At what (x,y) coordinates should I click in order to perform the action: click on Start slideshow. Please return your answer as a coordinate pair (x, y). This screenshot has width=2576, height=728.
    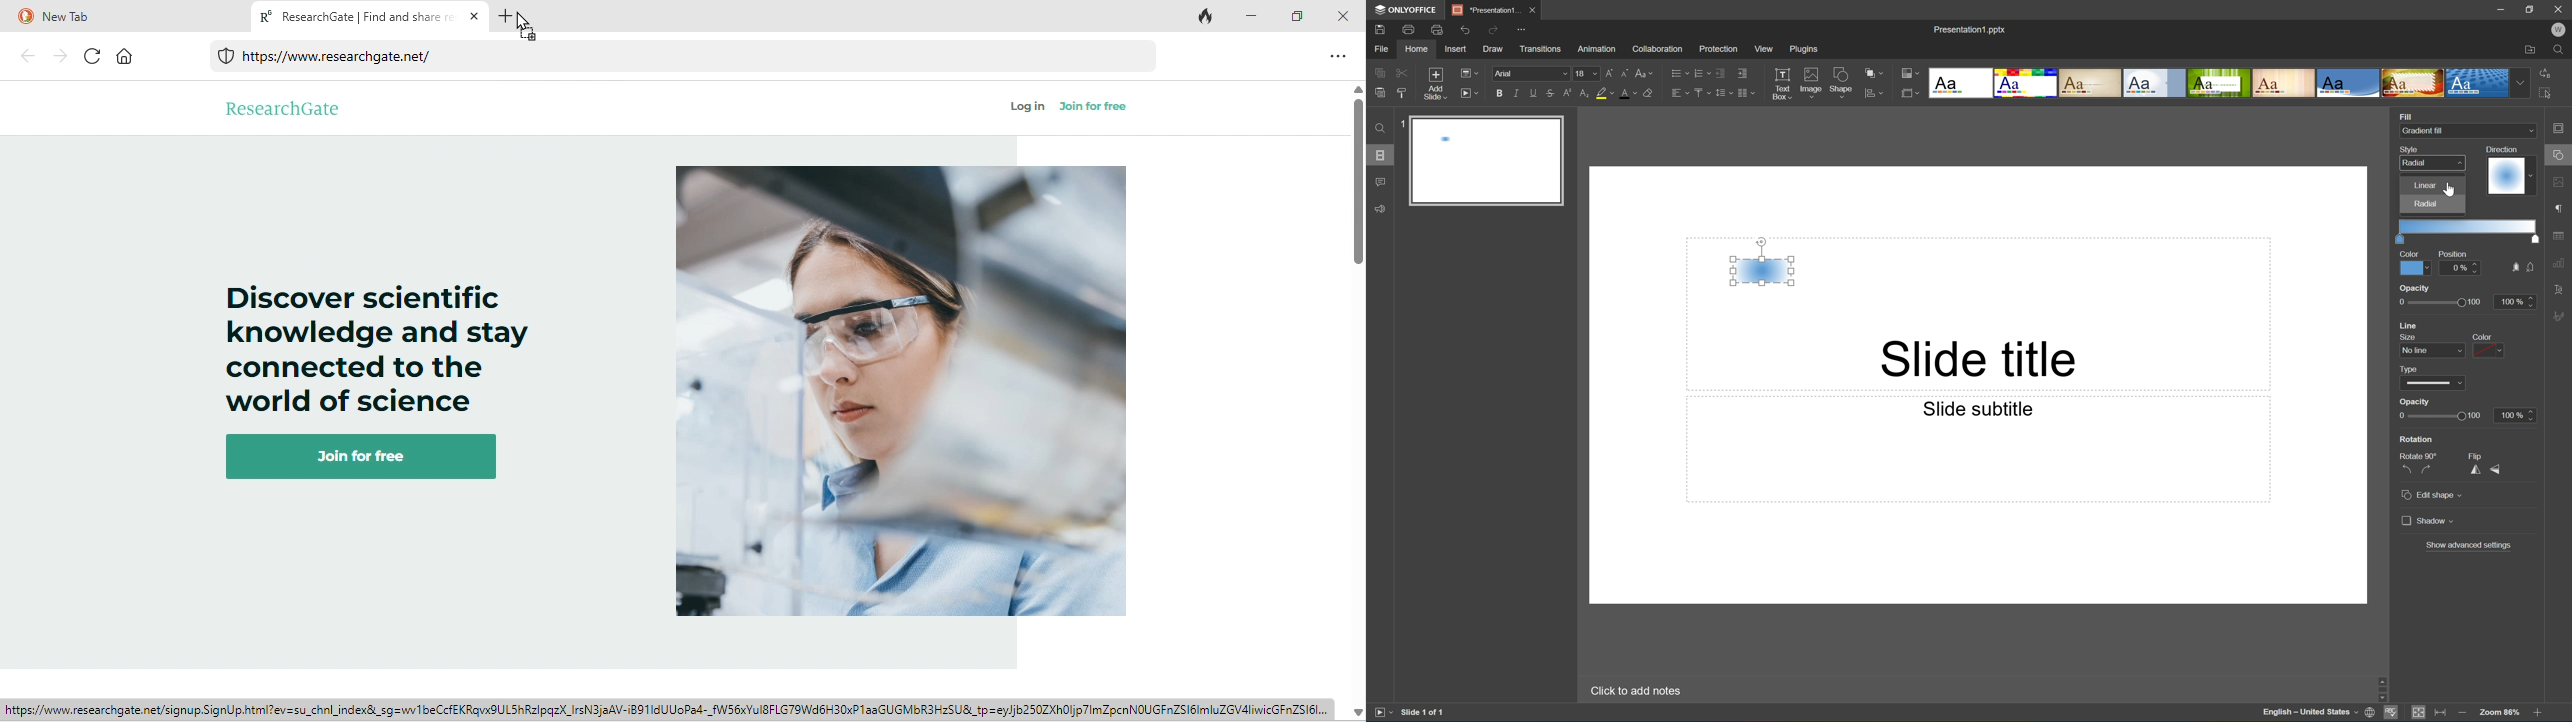
    Looking at the image, I should click on (1382, 711).